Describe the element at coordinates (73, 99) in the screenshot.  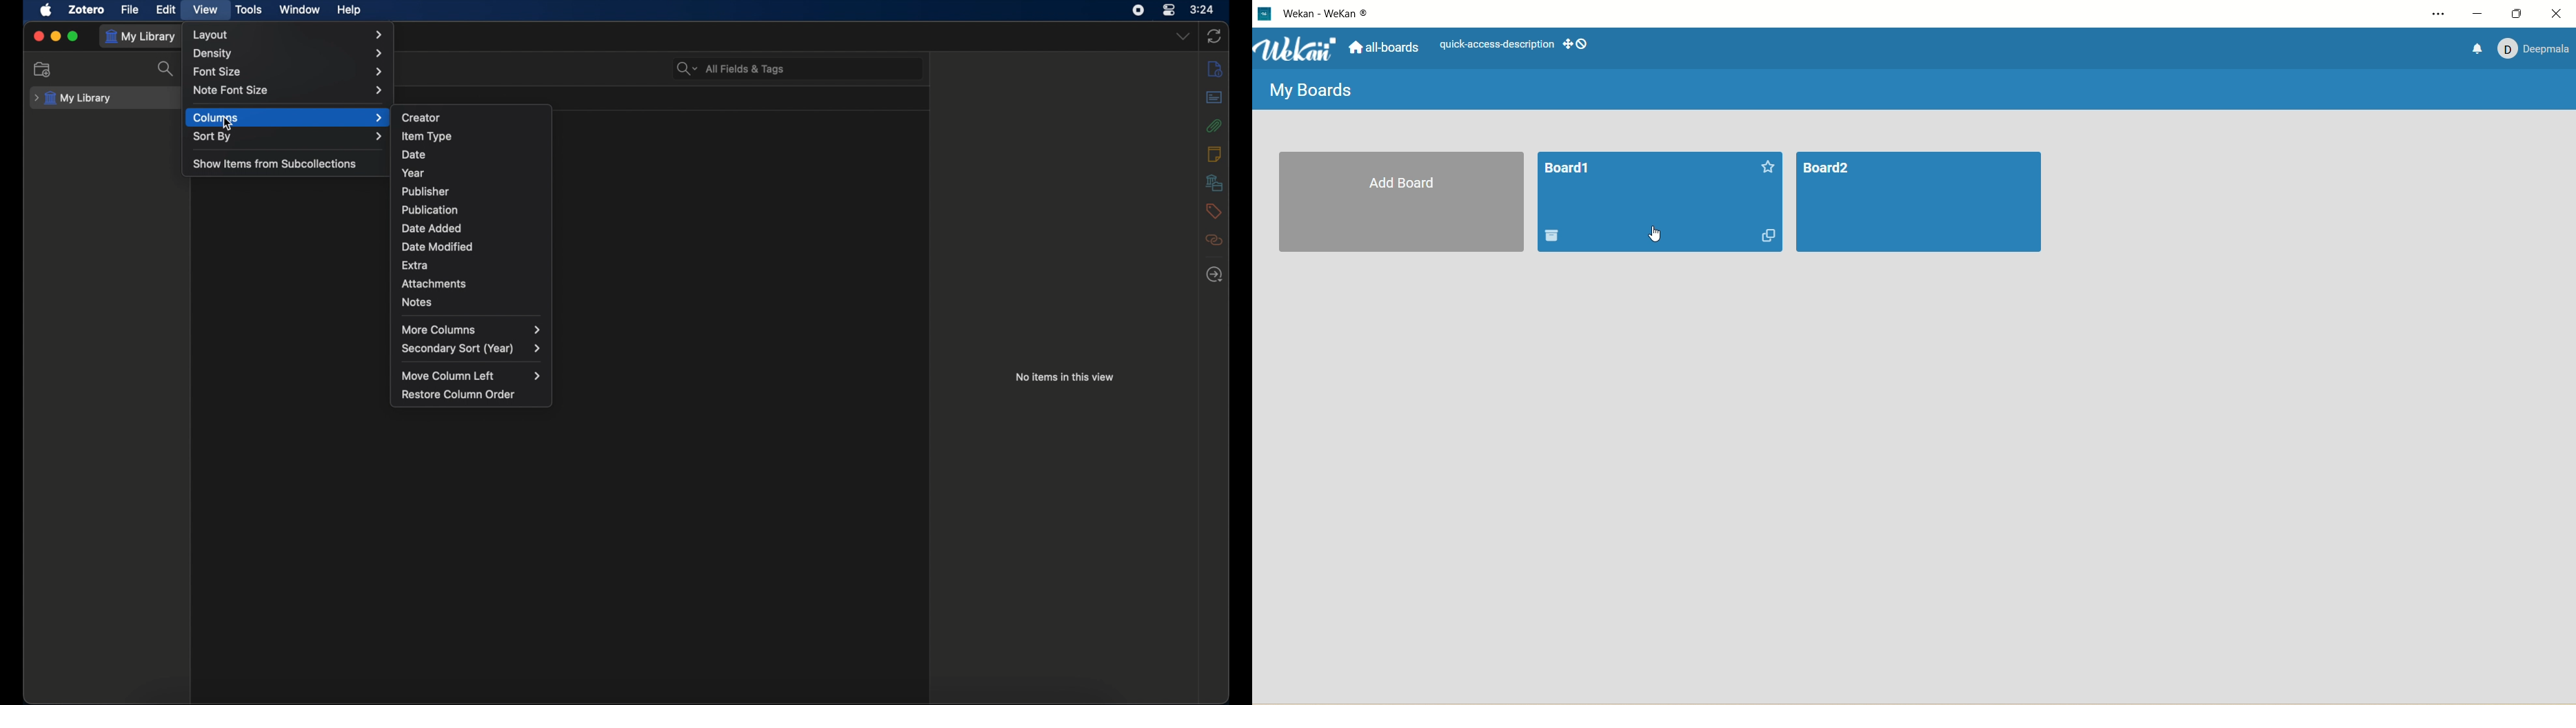
I see `my library` at that location.